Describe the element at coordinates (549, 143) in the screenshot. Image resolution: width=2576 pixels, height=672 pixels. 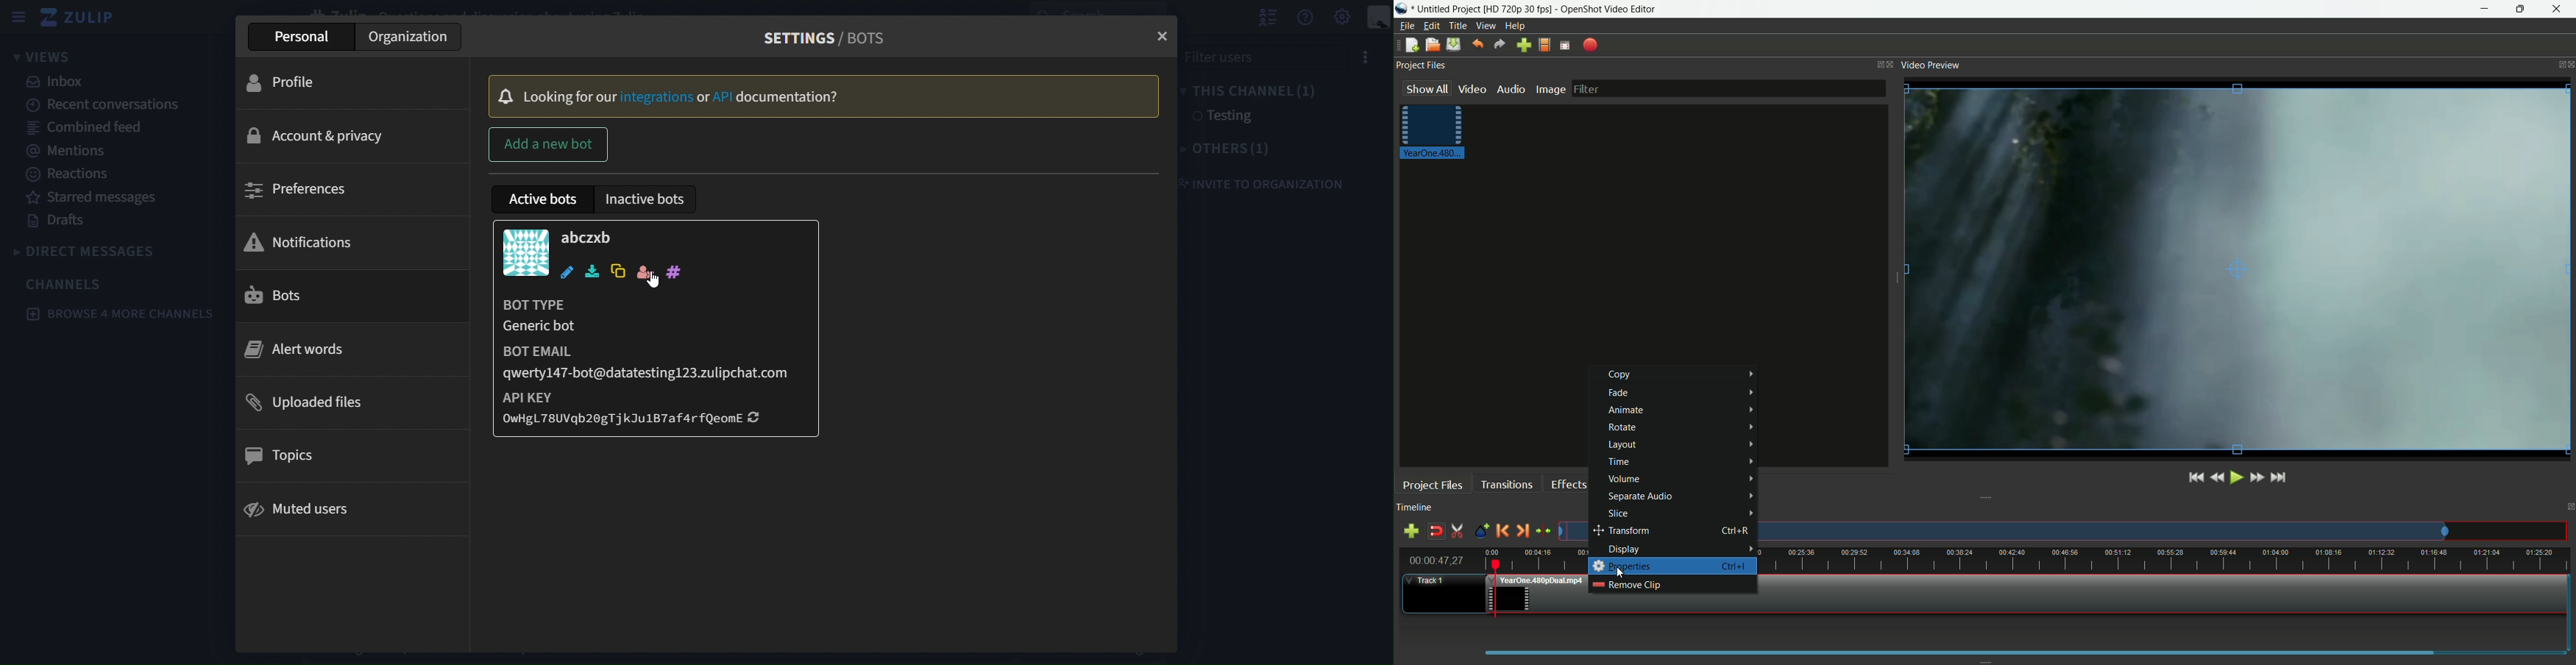
I see `add a new bot` at that location.